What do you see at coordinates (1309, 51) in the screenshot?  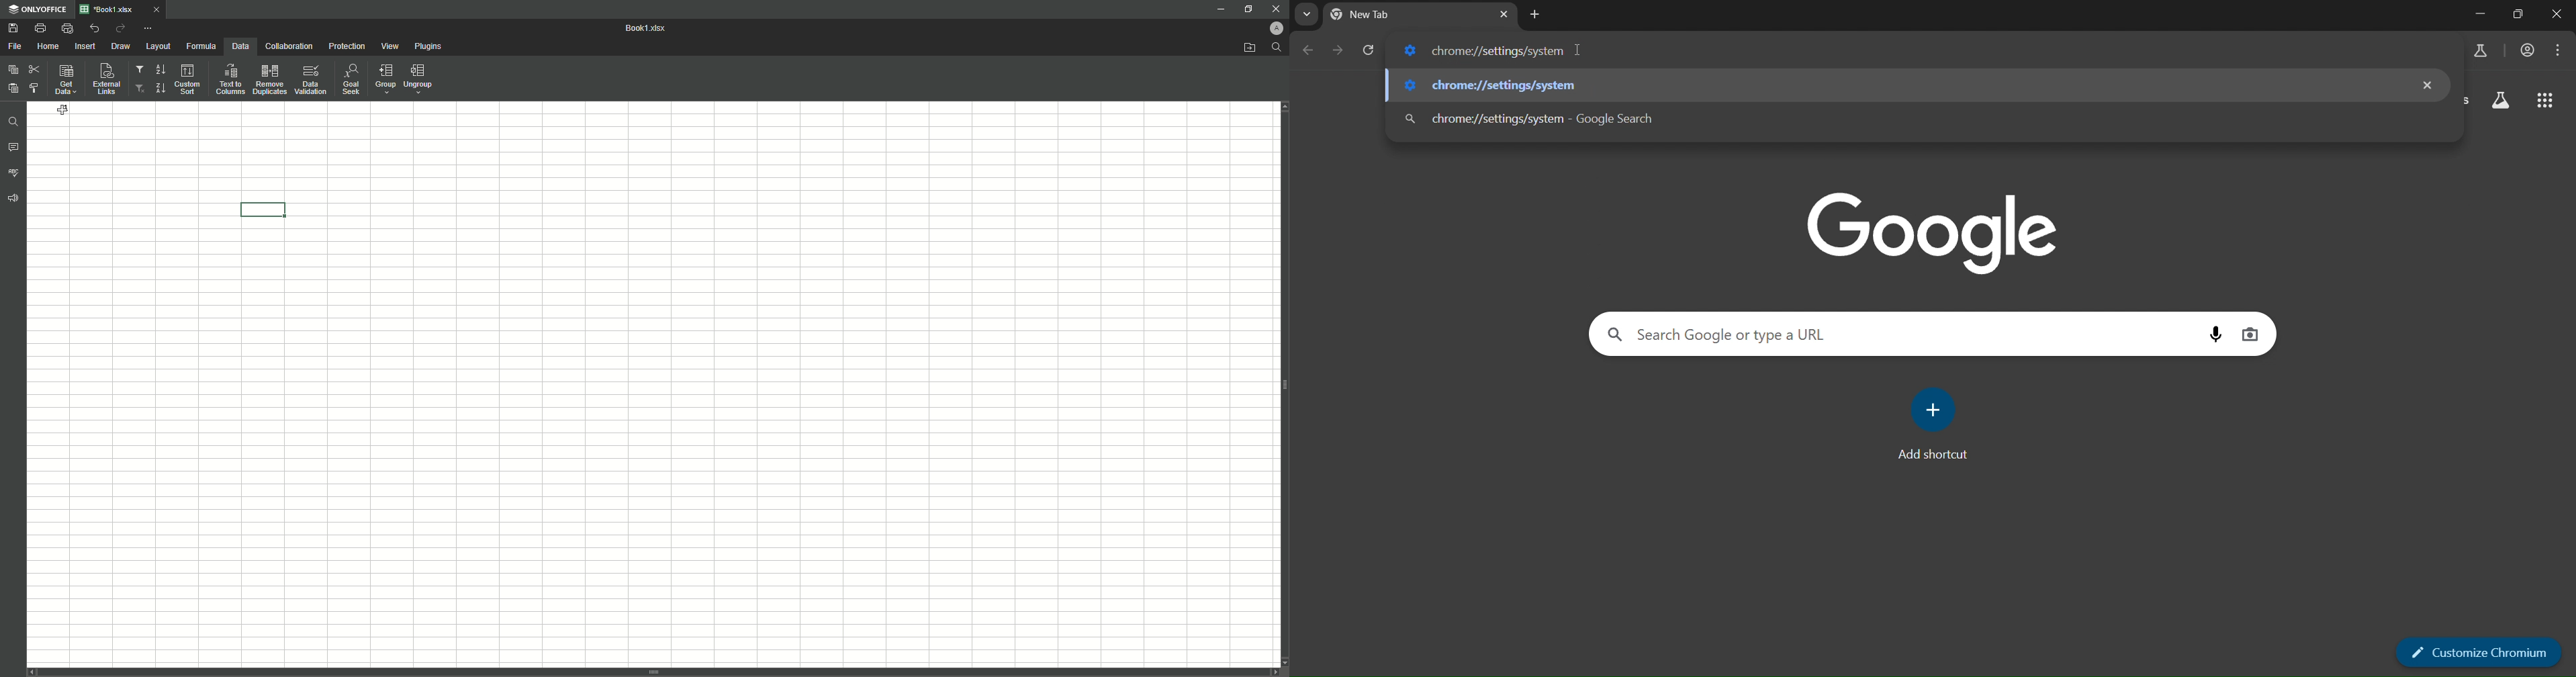 I see `go back one page` at bounding box center [1309, 51].